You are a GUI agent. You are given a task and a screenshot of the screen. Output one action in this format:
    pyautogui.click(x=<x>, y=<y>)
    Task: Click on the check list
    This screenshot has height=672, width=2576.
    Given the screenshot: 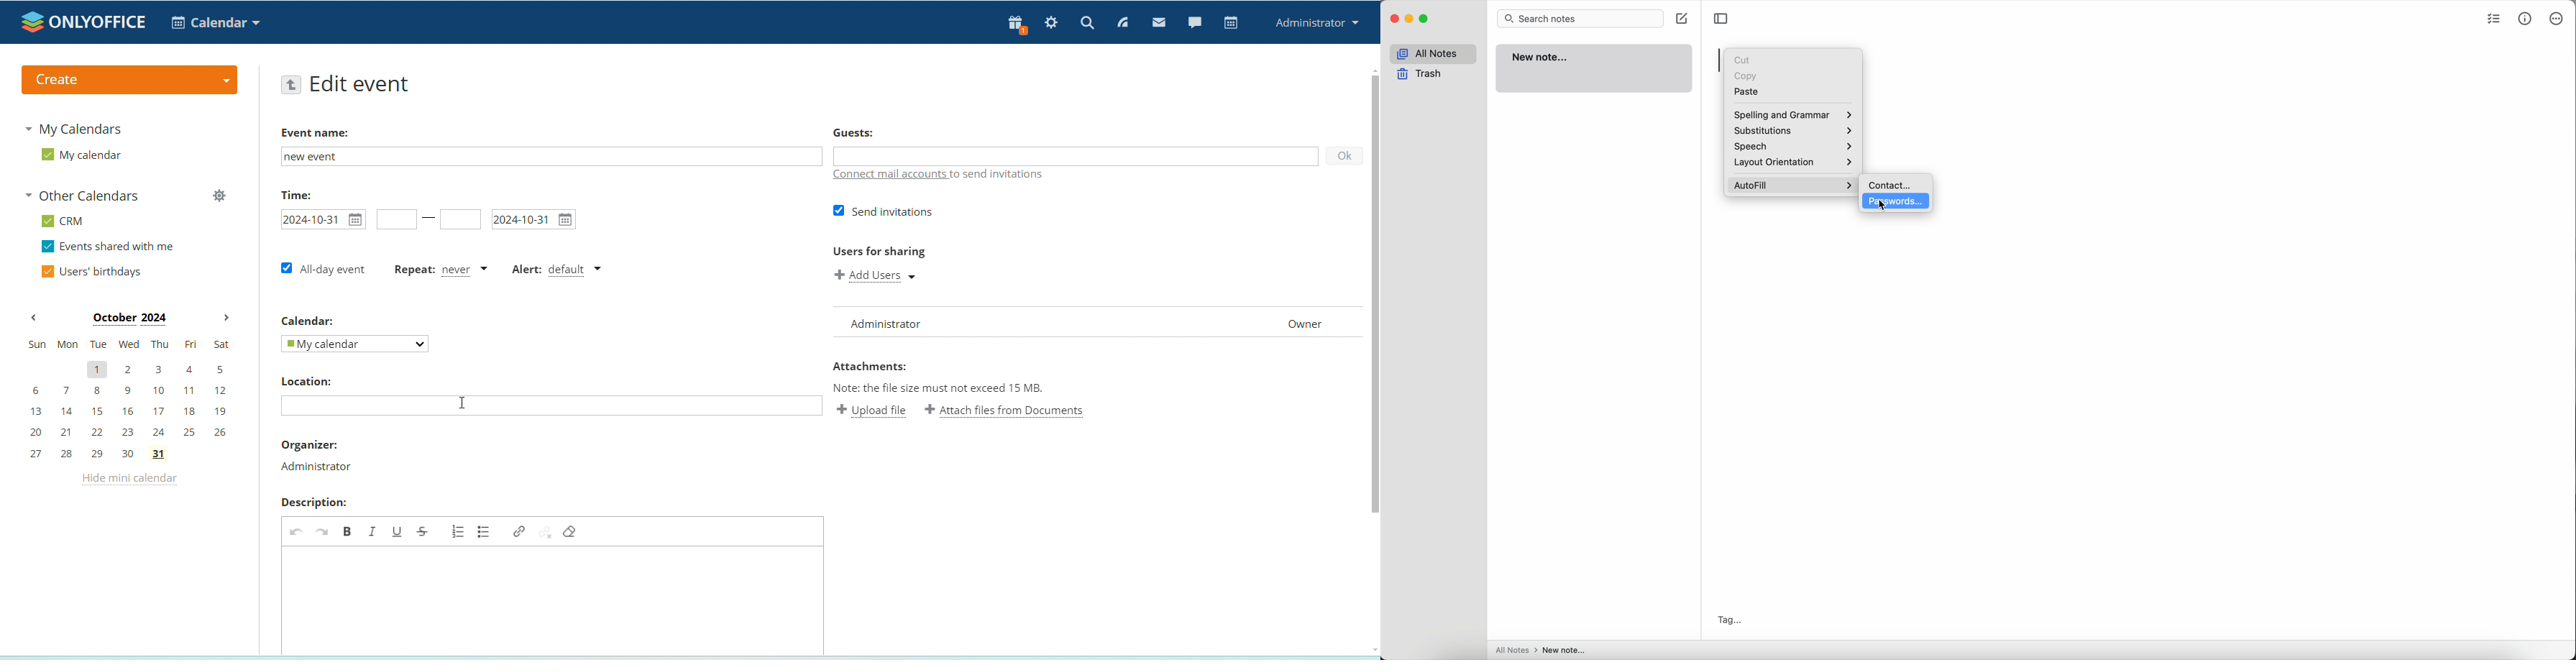 What is the action you would take?
    pyautogui.click(x=2494, y=20)
    